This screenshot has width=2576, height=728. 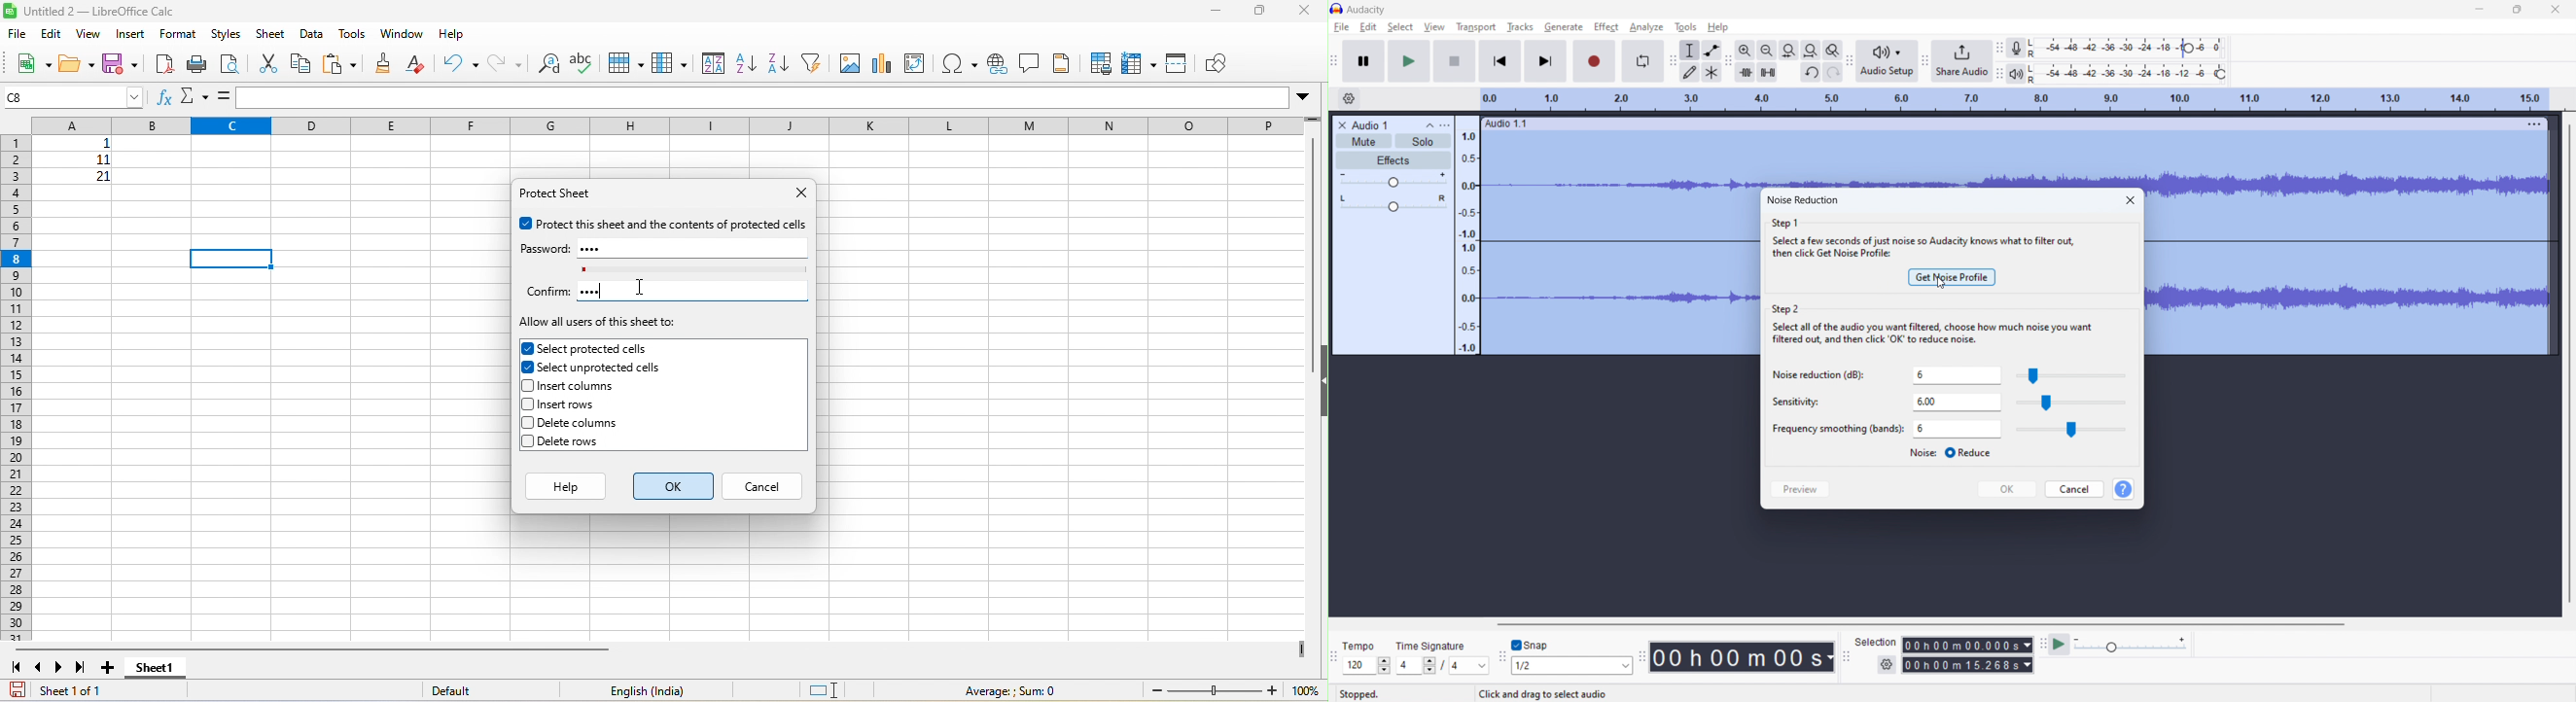 I want to click on undo, so click(x=1811, y=72).